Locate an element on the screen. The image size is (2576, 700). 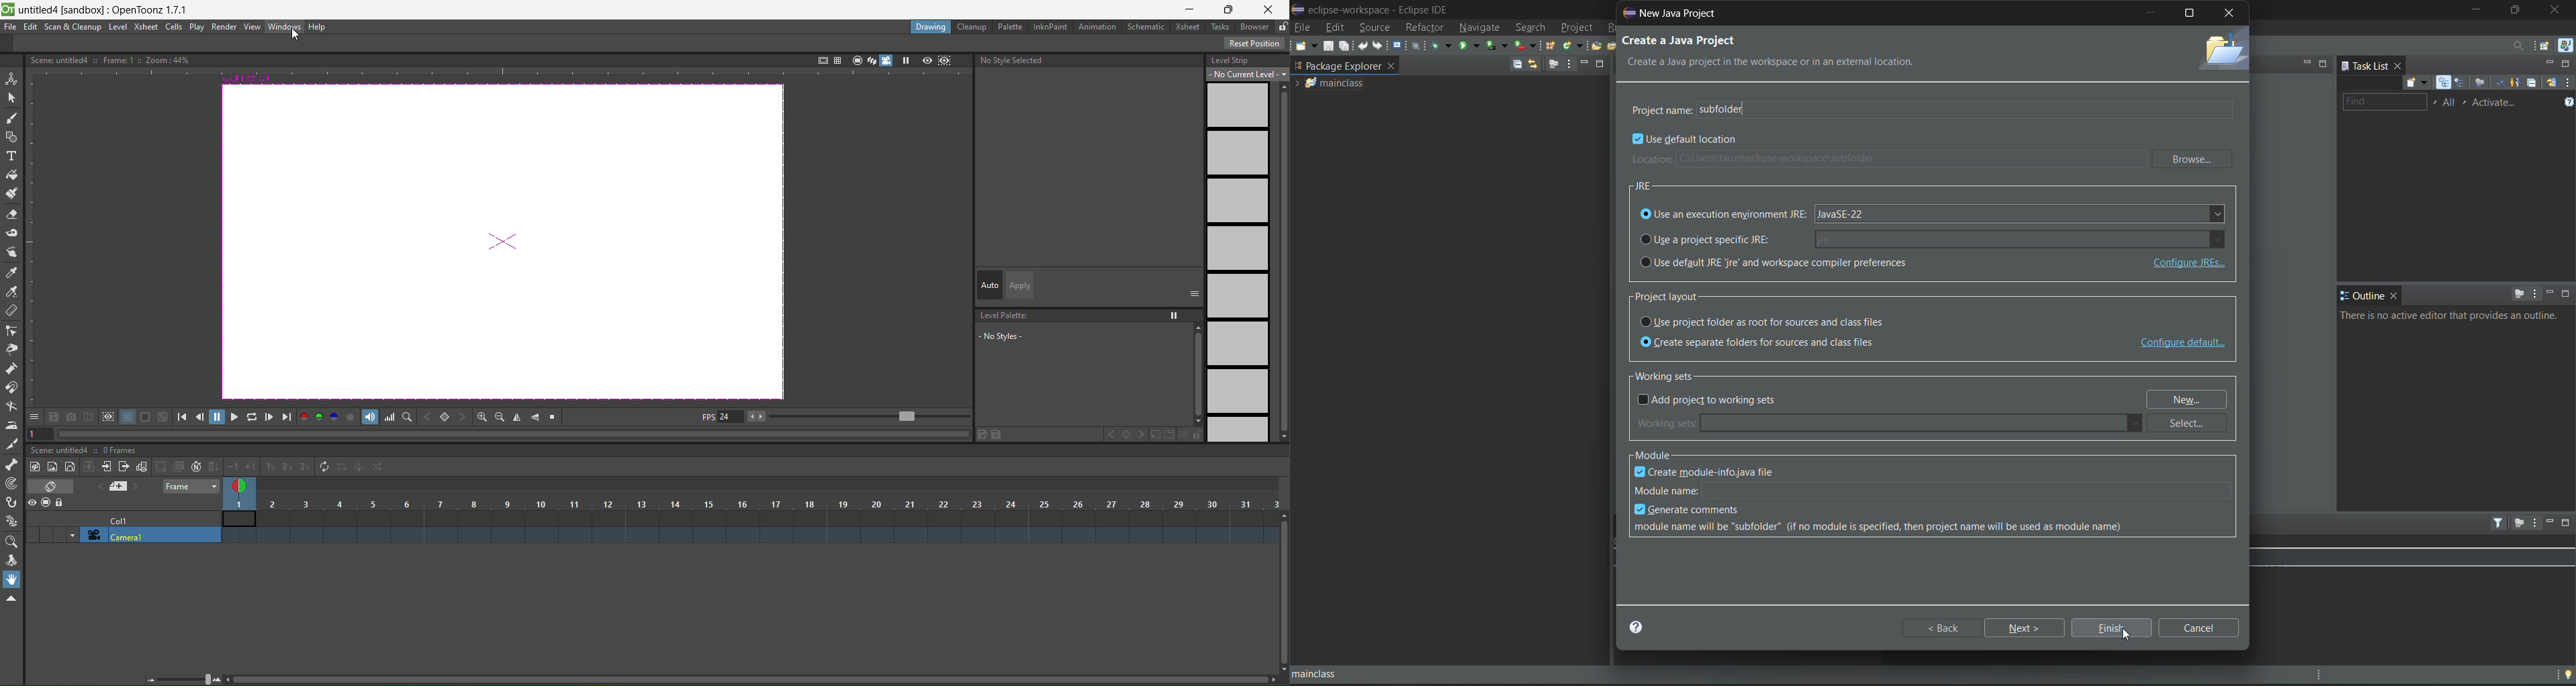
cutter tool is located at coordinates (11, 444).